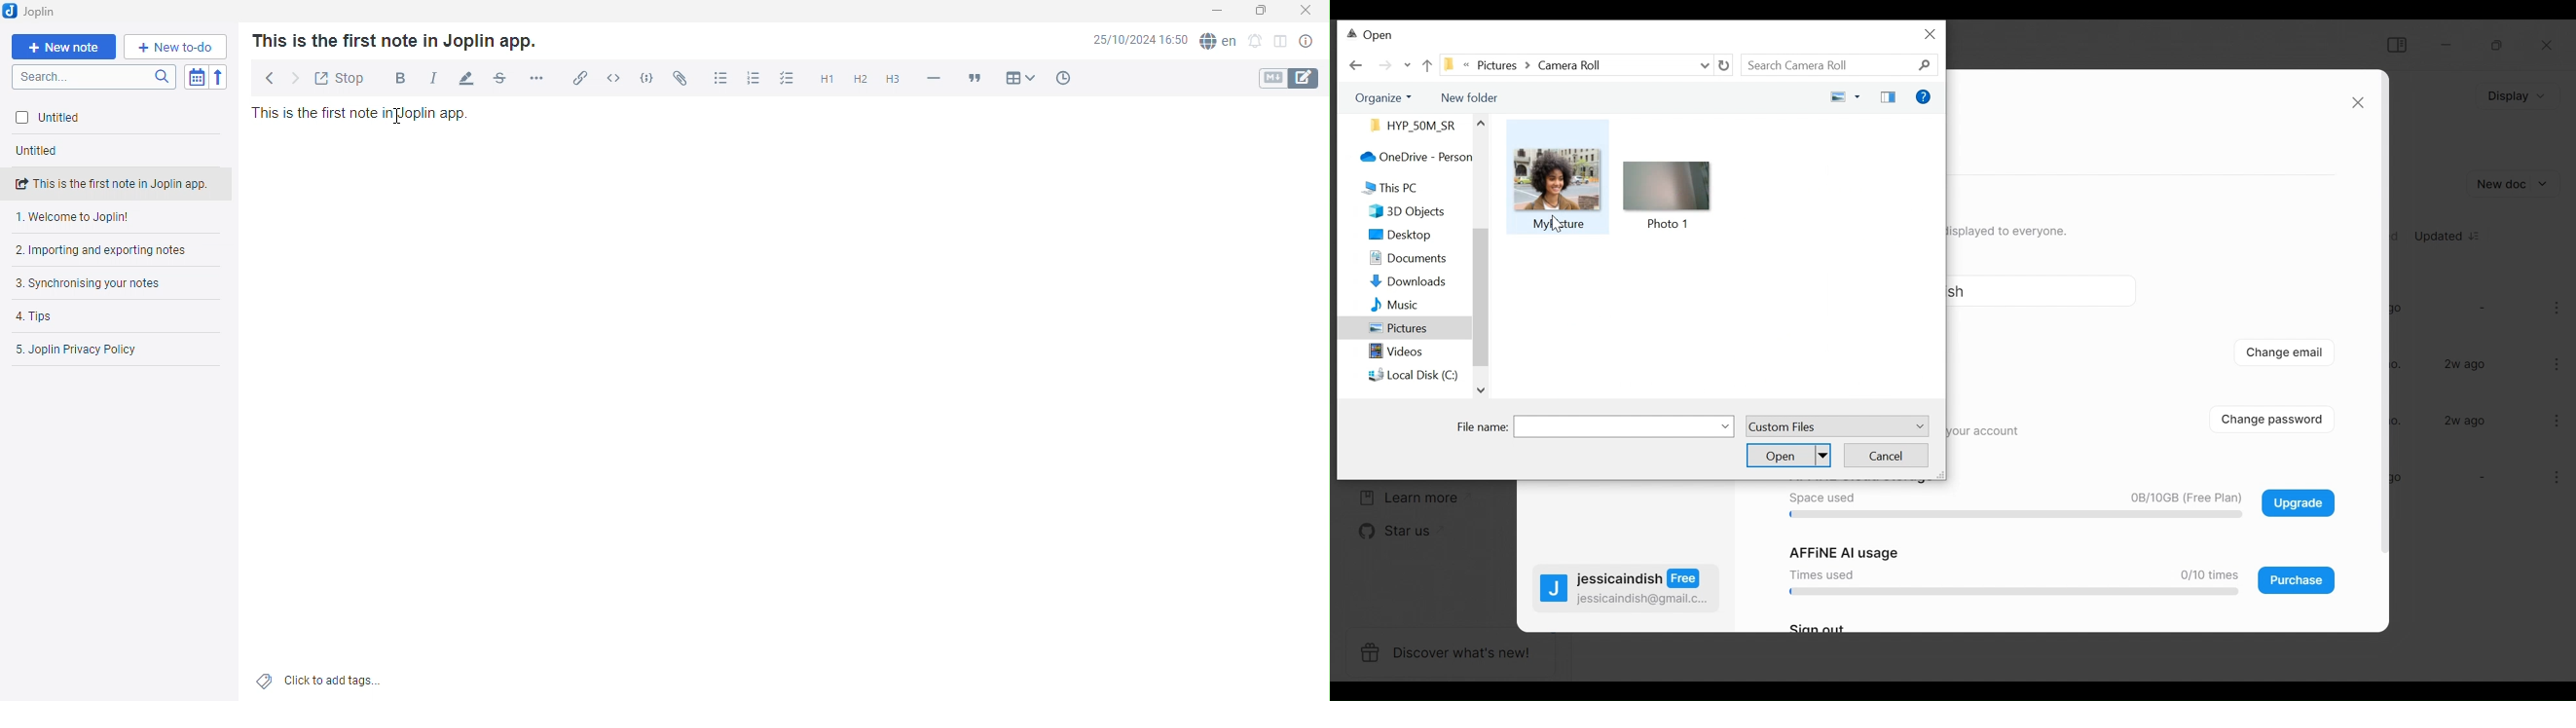 This screenshot has width=2576, height=728. What do you see at coordinates (1554, 591) in the screenshot?
I see `profile` at bounding box center [1554, 591].